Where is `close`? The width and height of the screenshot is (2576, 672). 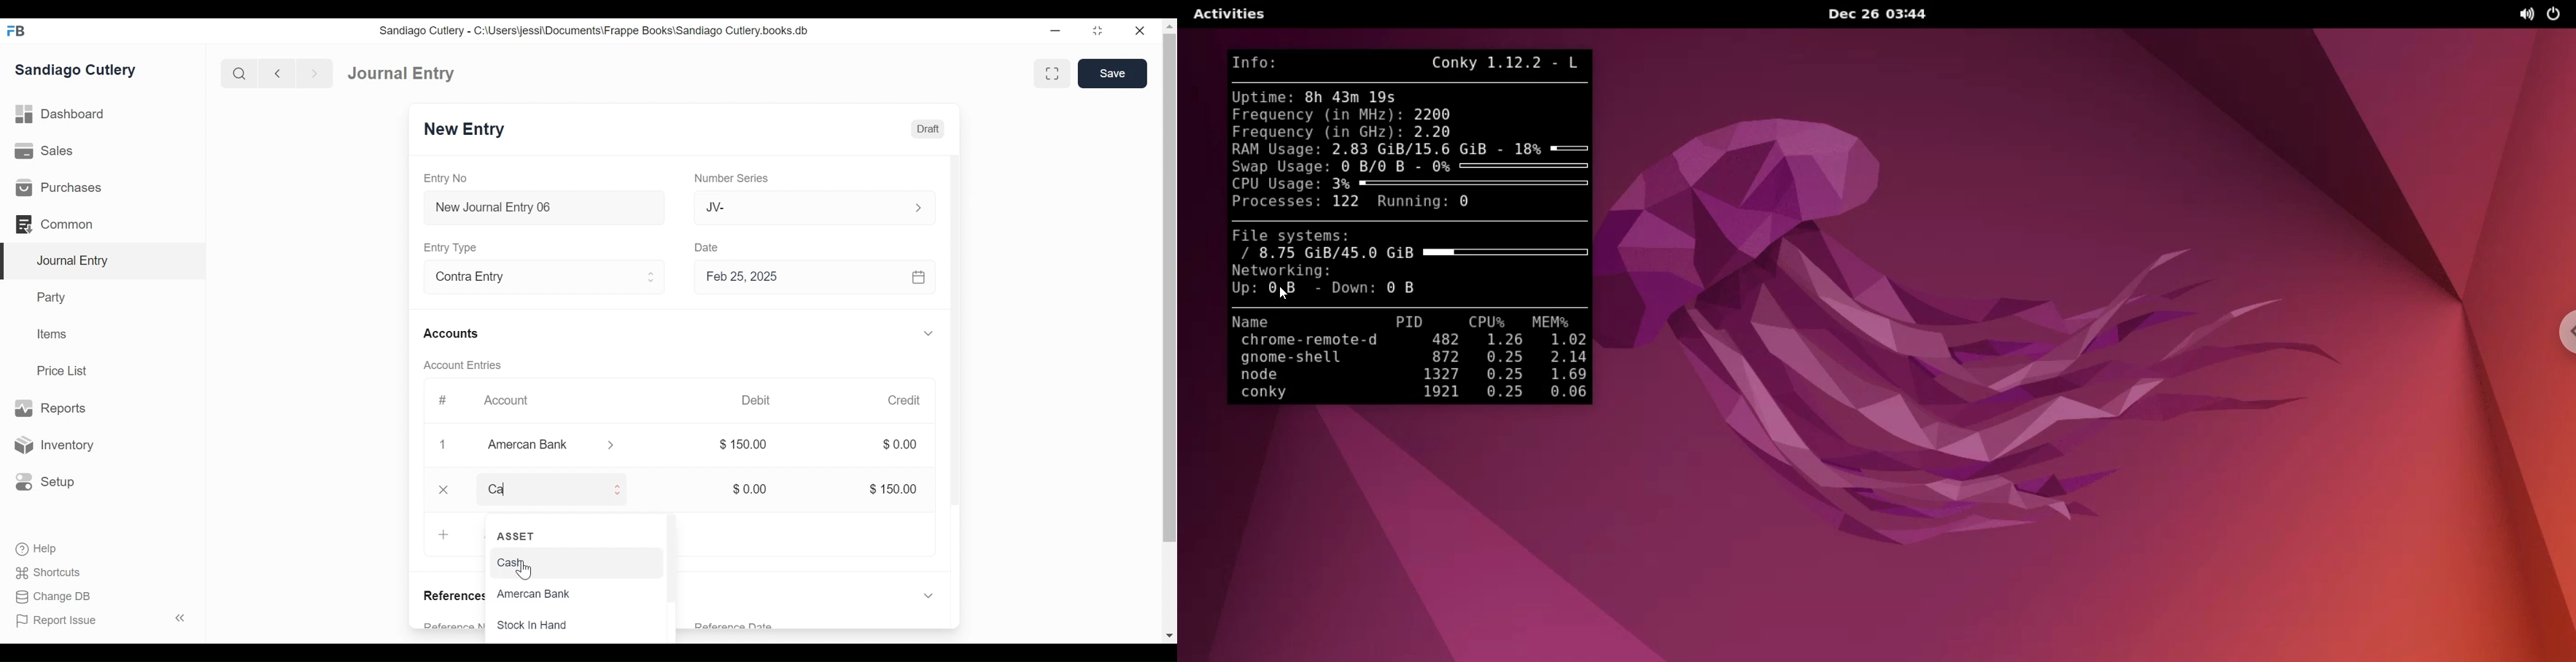 close is located at coordinates (444, 489).